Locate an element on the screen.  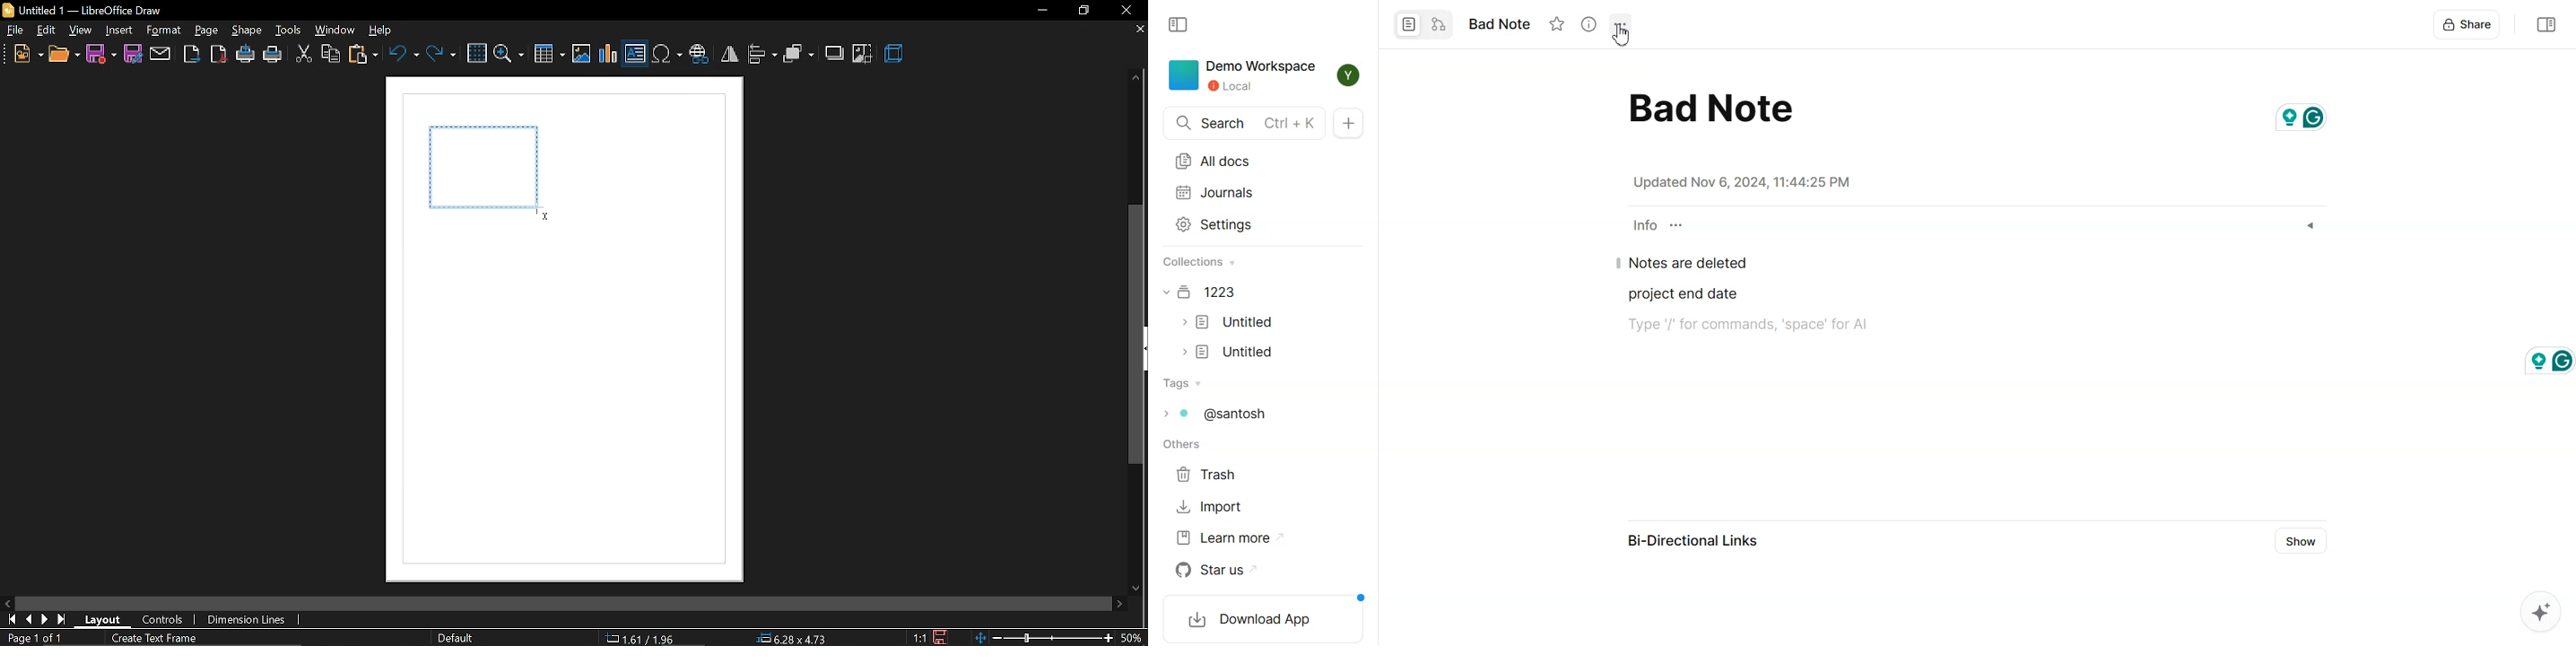
Journals is located at coordinates (1243, 191).